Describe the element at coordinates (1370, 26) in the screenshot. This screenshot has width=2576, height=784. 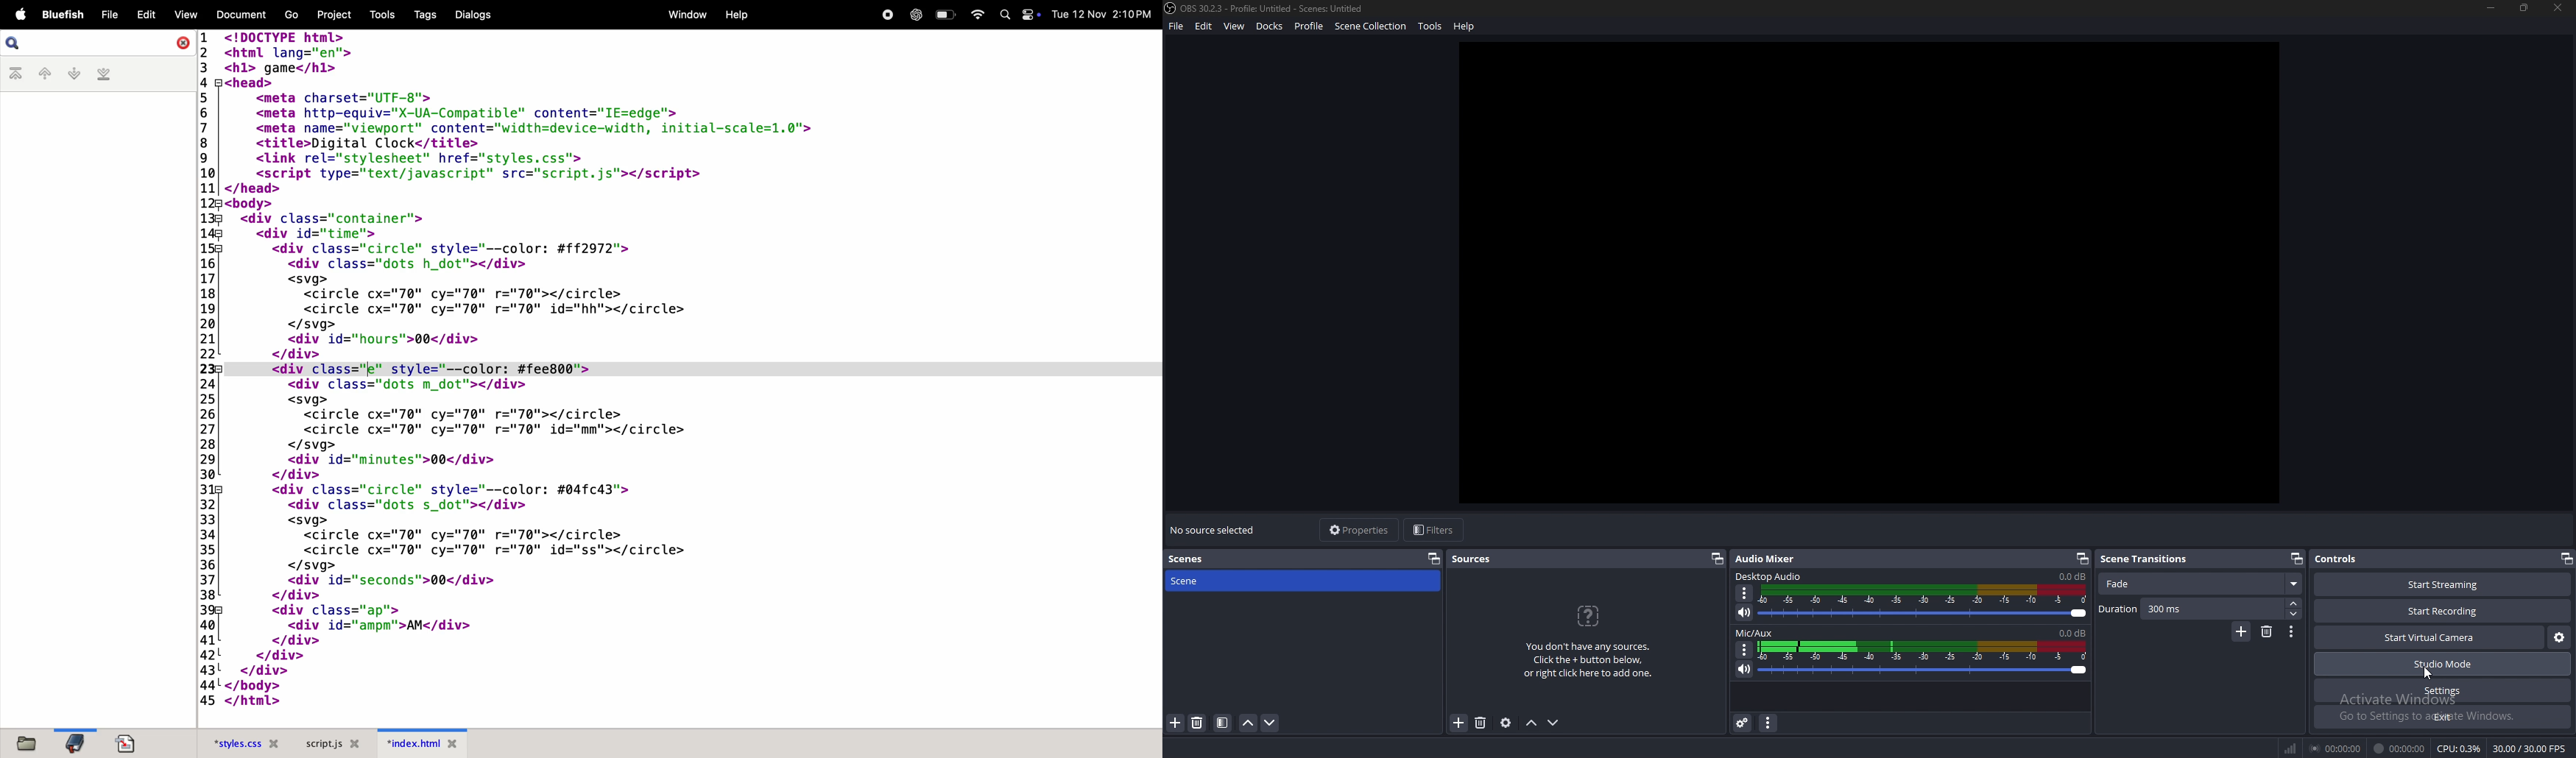
I see `scene collection` at that location.